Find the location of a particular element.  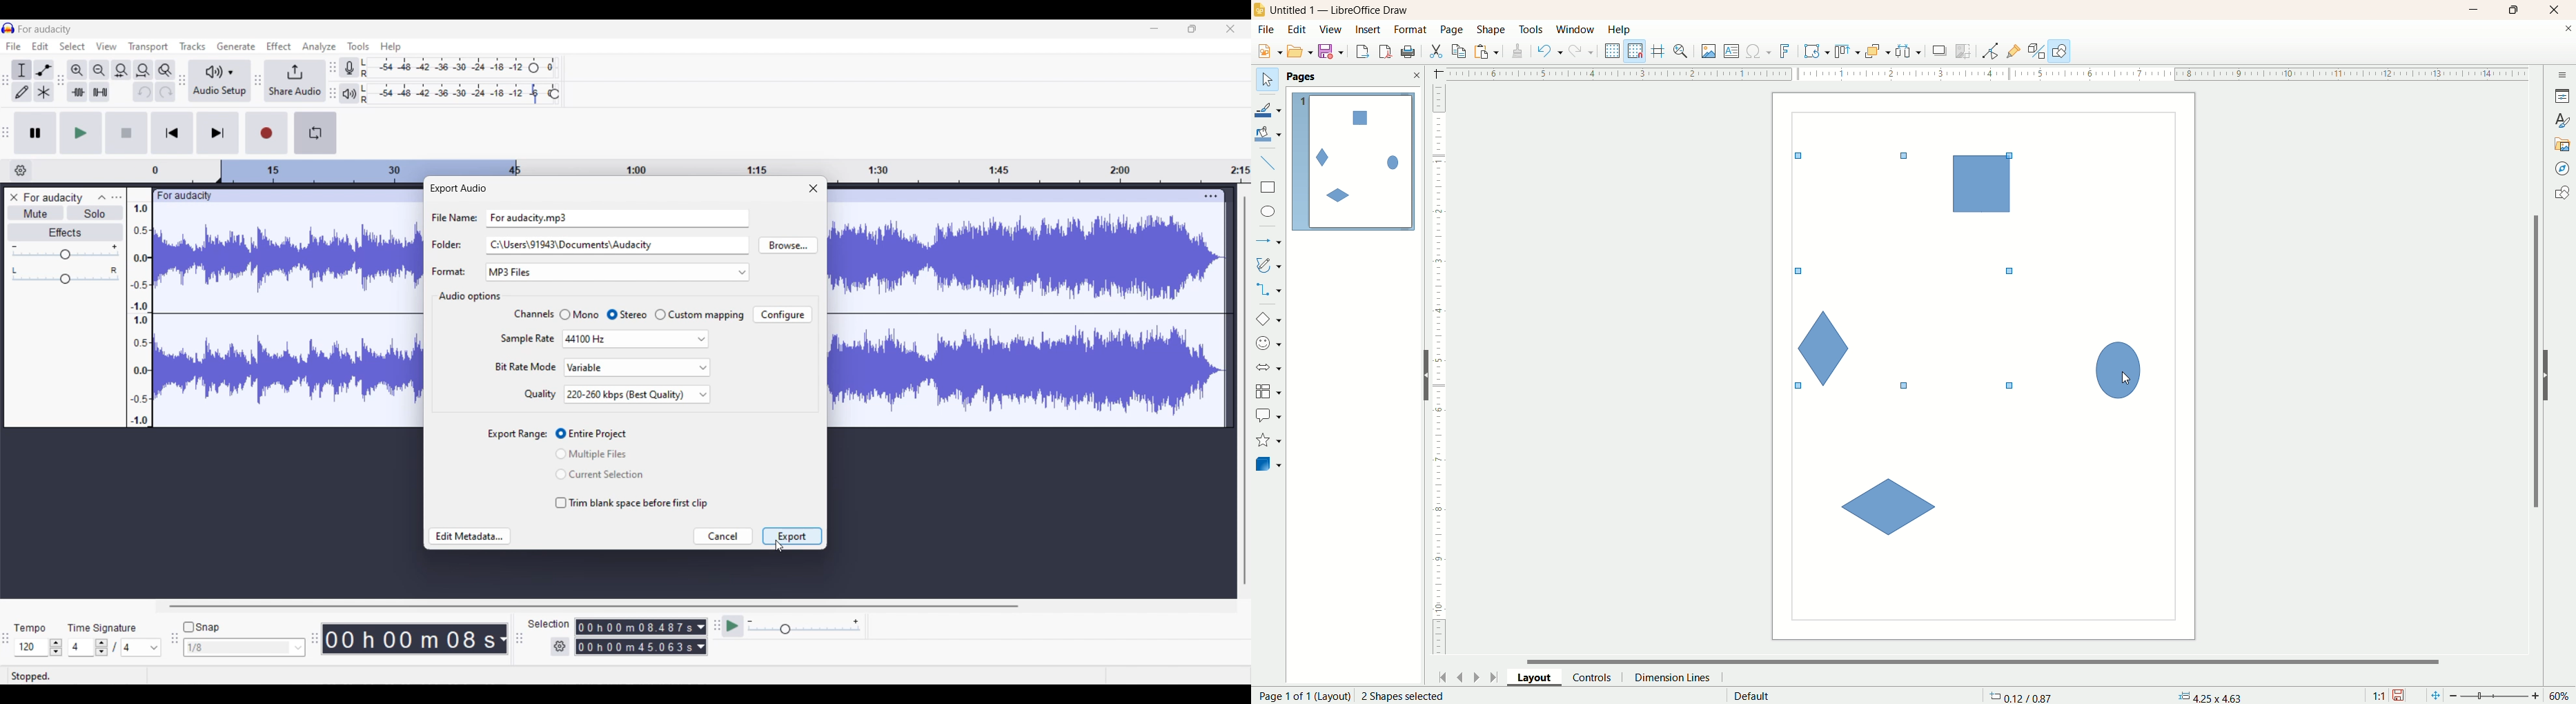

coordinates is located at coordinates (2023, 696).